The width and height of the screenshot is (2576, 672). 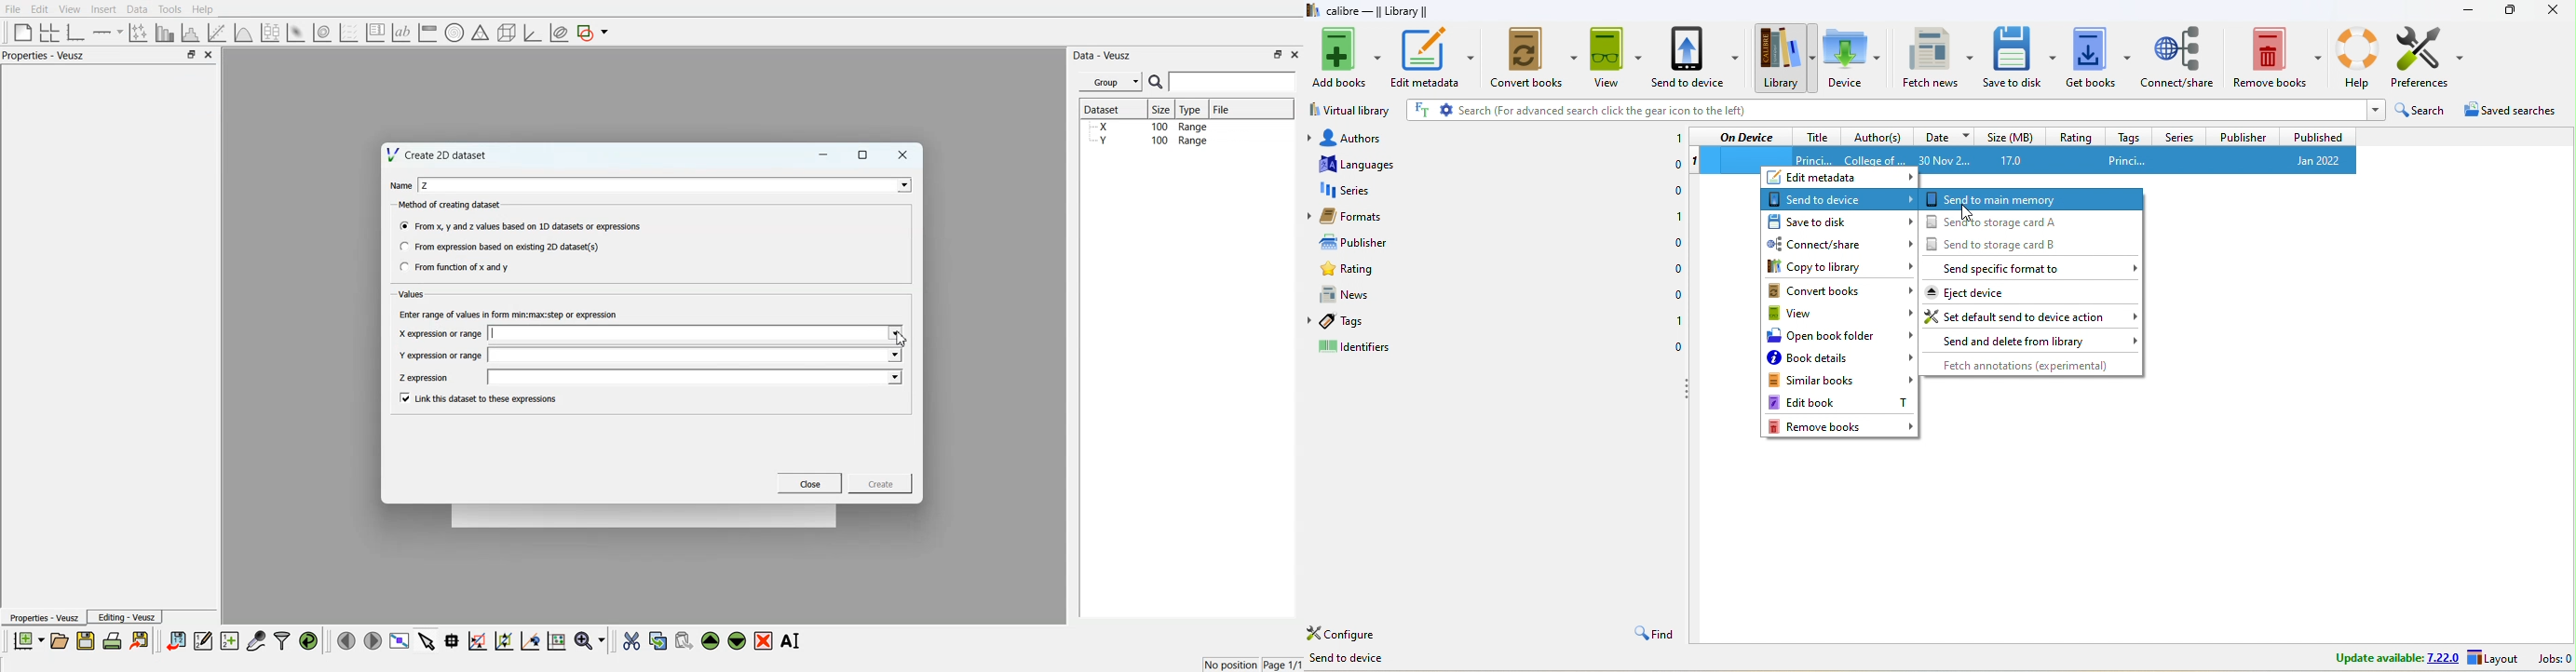 I want to click on Rename the selected widget, so click(x=792, y=641).